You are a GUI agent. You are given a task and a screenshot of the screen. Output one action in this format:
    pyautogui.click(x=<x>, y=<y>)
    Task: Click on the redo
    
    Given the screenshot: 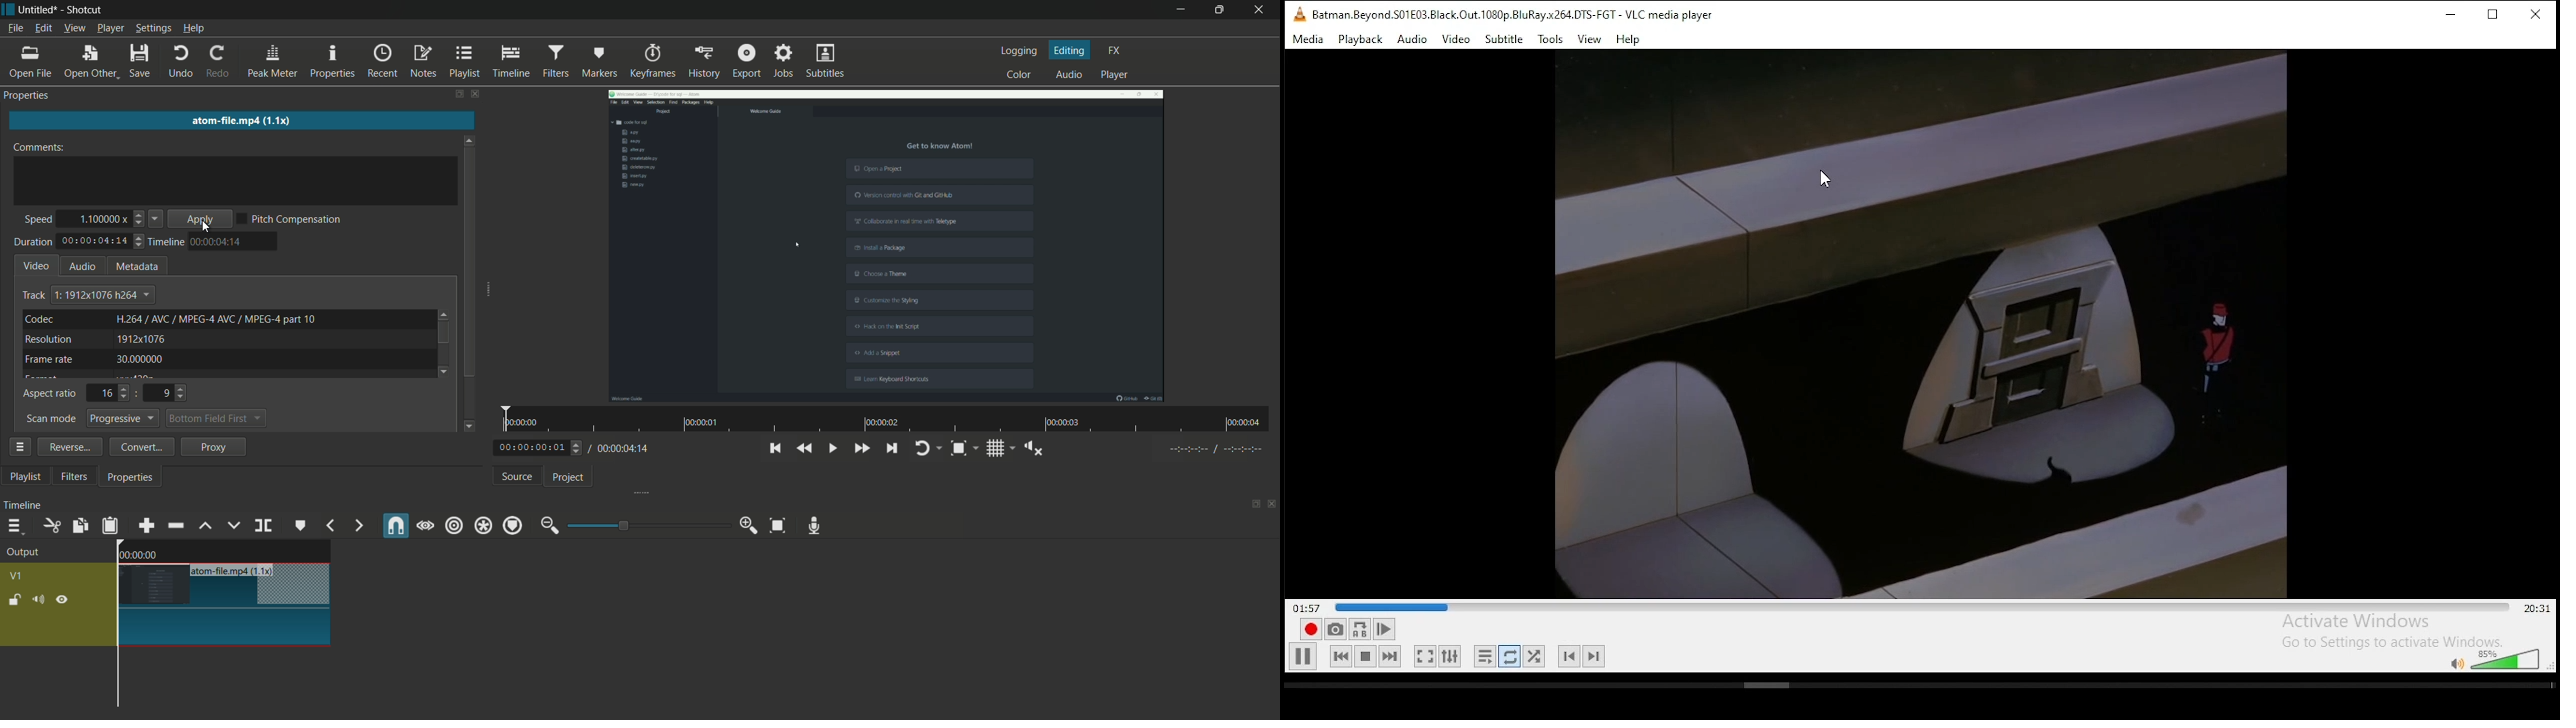 What is the action you would take?
    pyautogui.click(x=219, y=61)
    